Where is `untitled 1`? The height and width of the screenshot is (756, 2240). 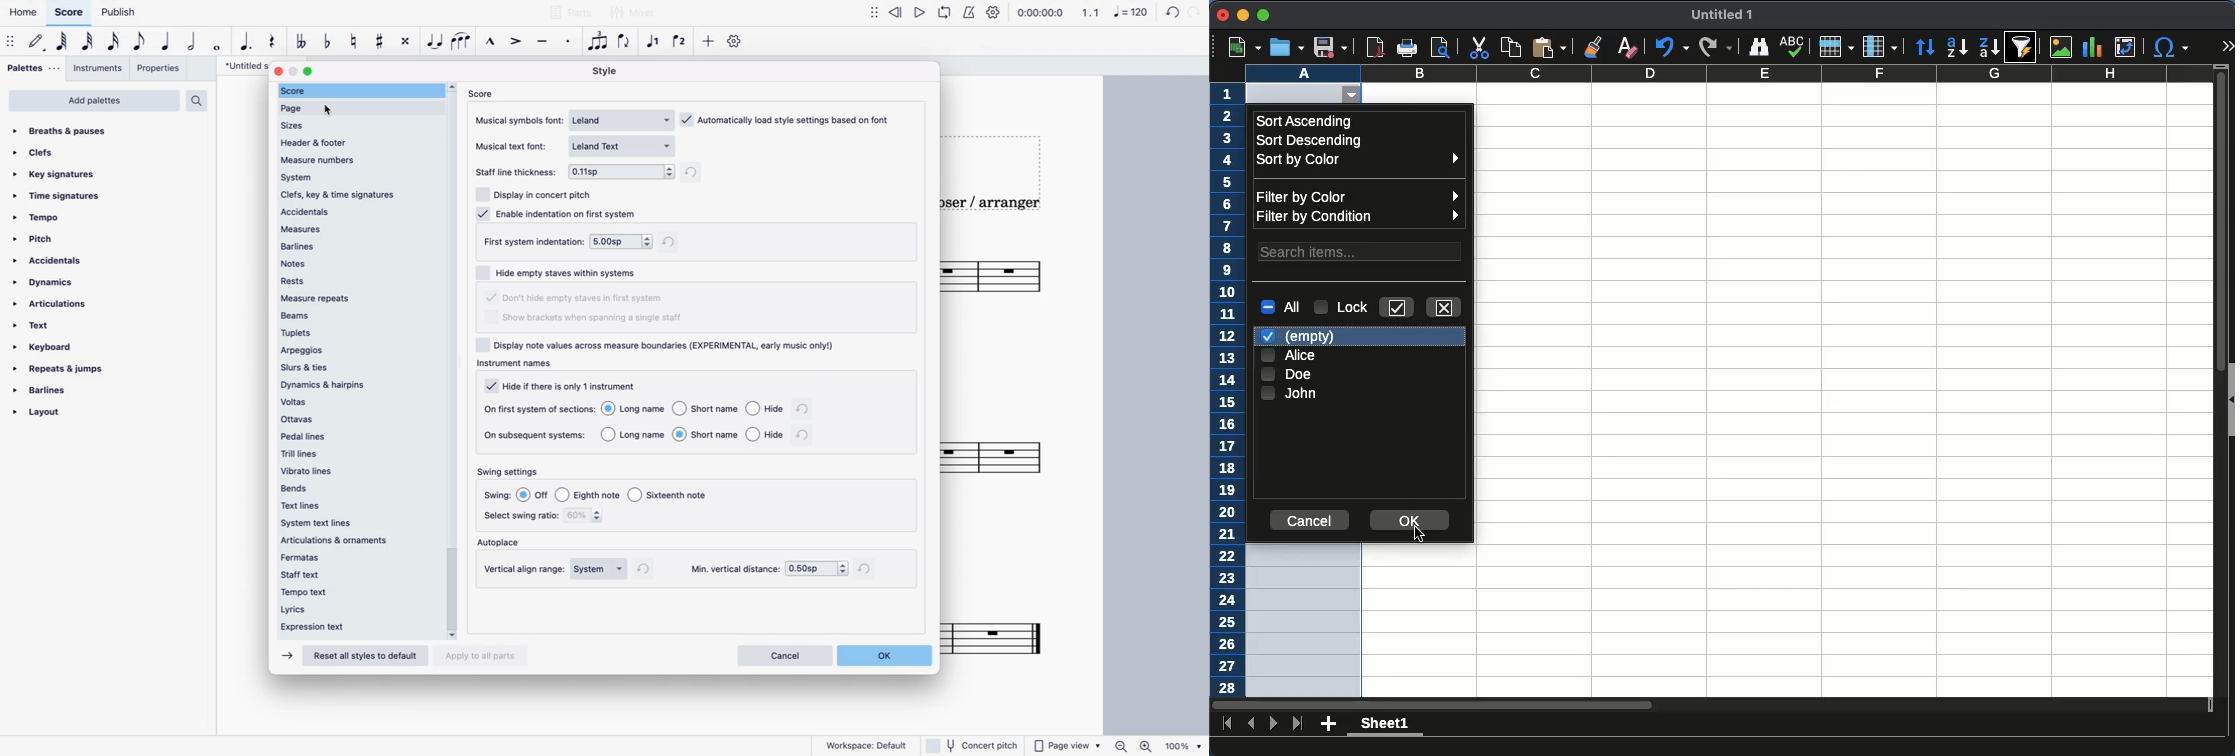
untitled 1 is located at coordinates (1719, 15).